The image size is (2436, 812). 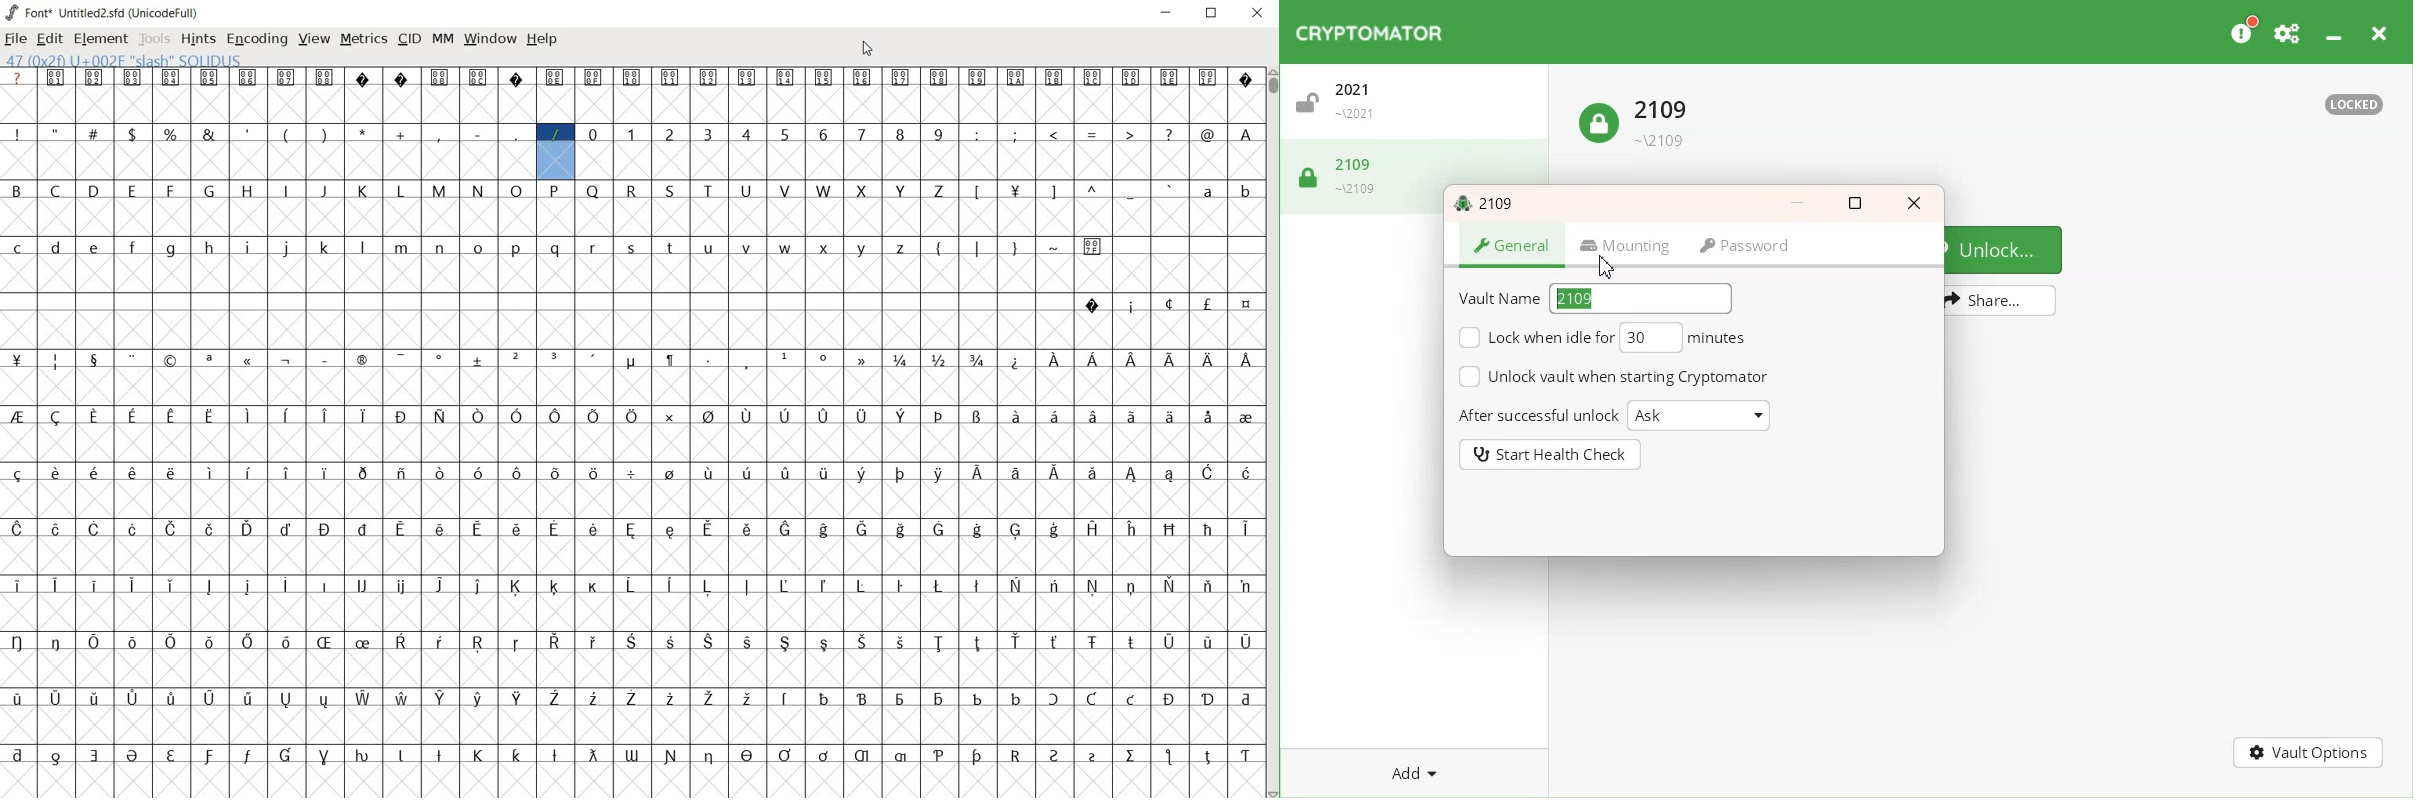 What do you see at coordinates (326, 248) in the screenshot?
I see `glyph` at bounding box center [326, 248].